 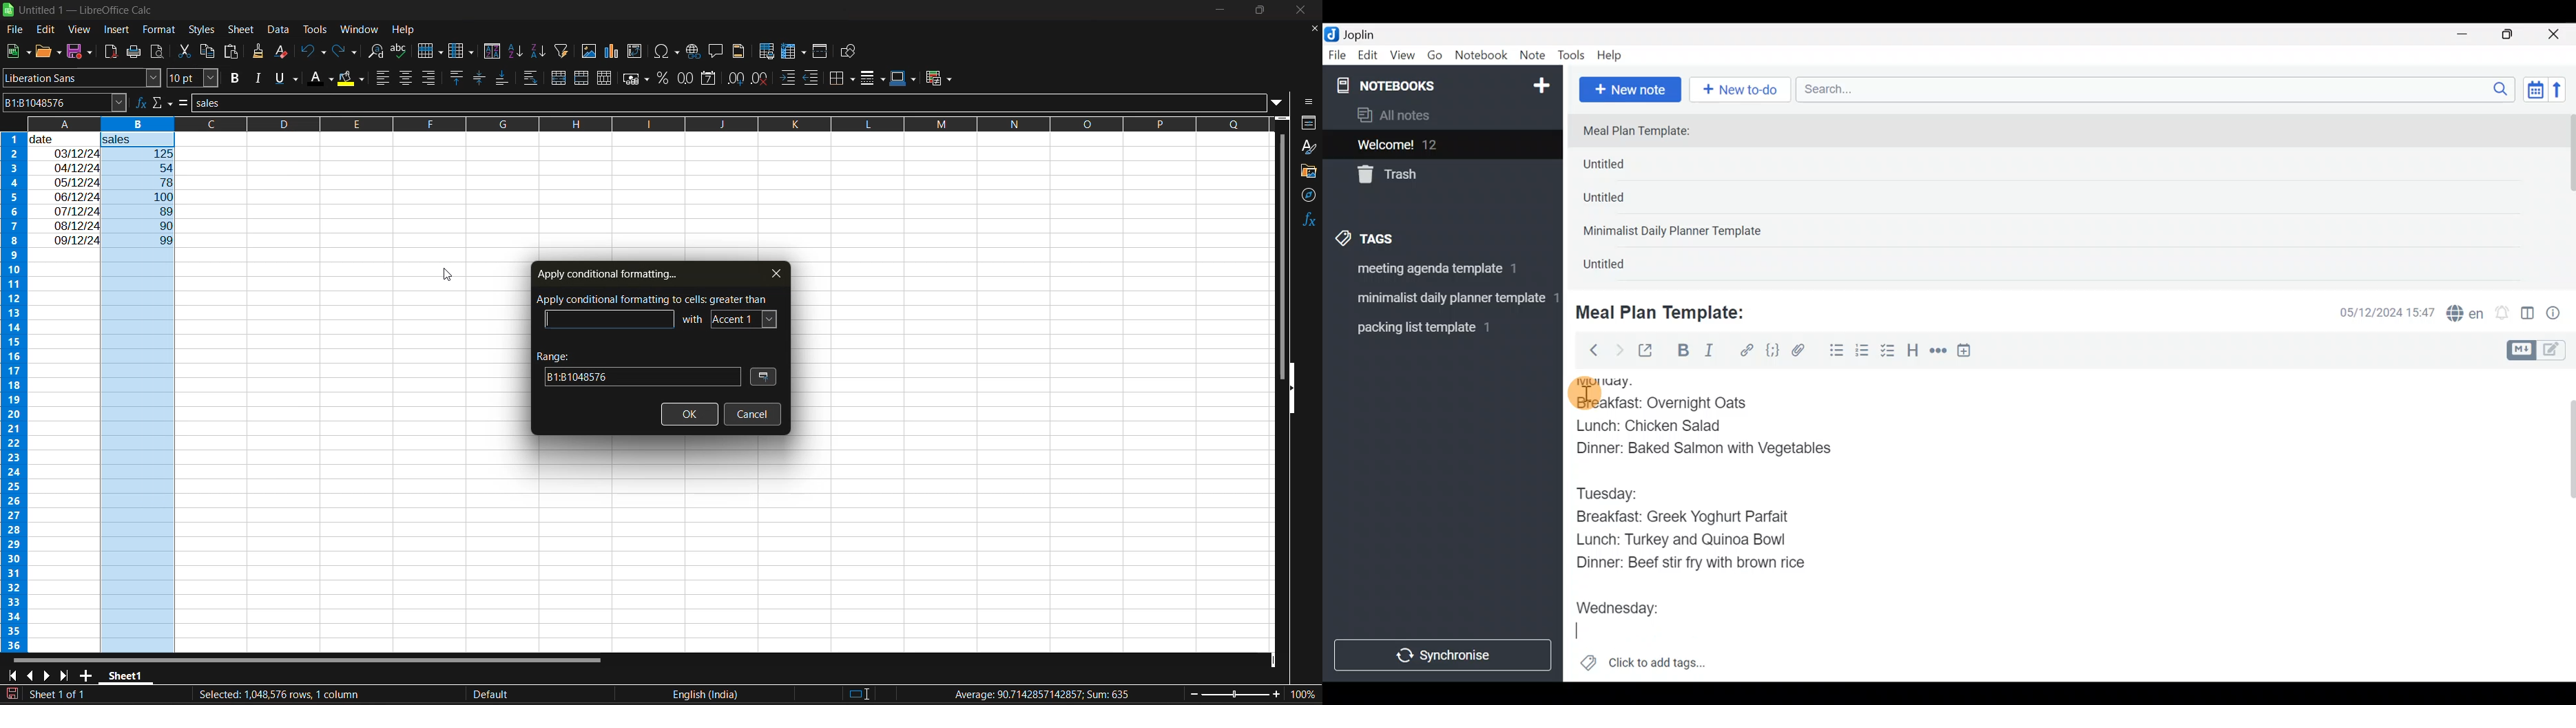 I want to click on increase indent, so click(x=788, y=78).